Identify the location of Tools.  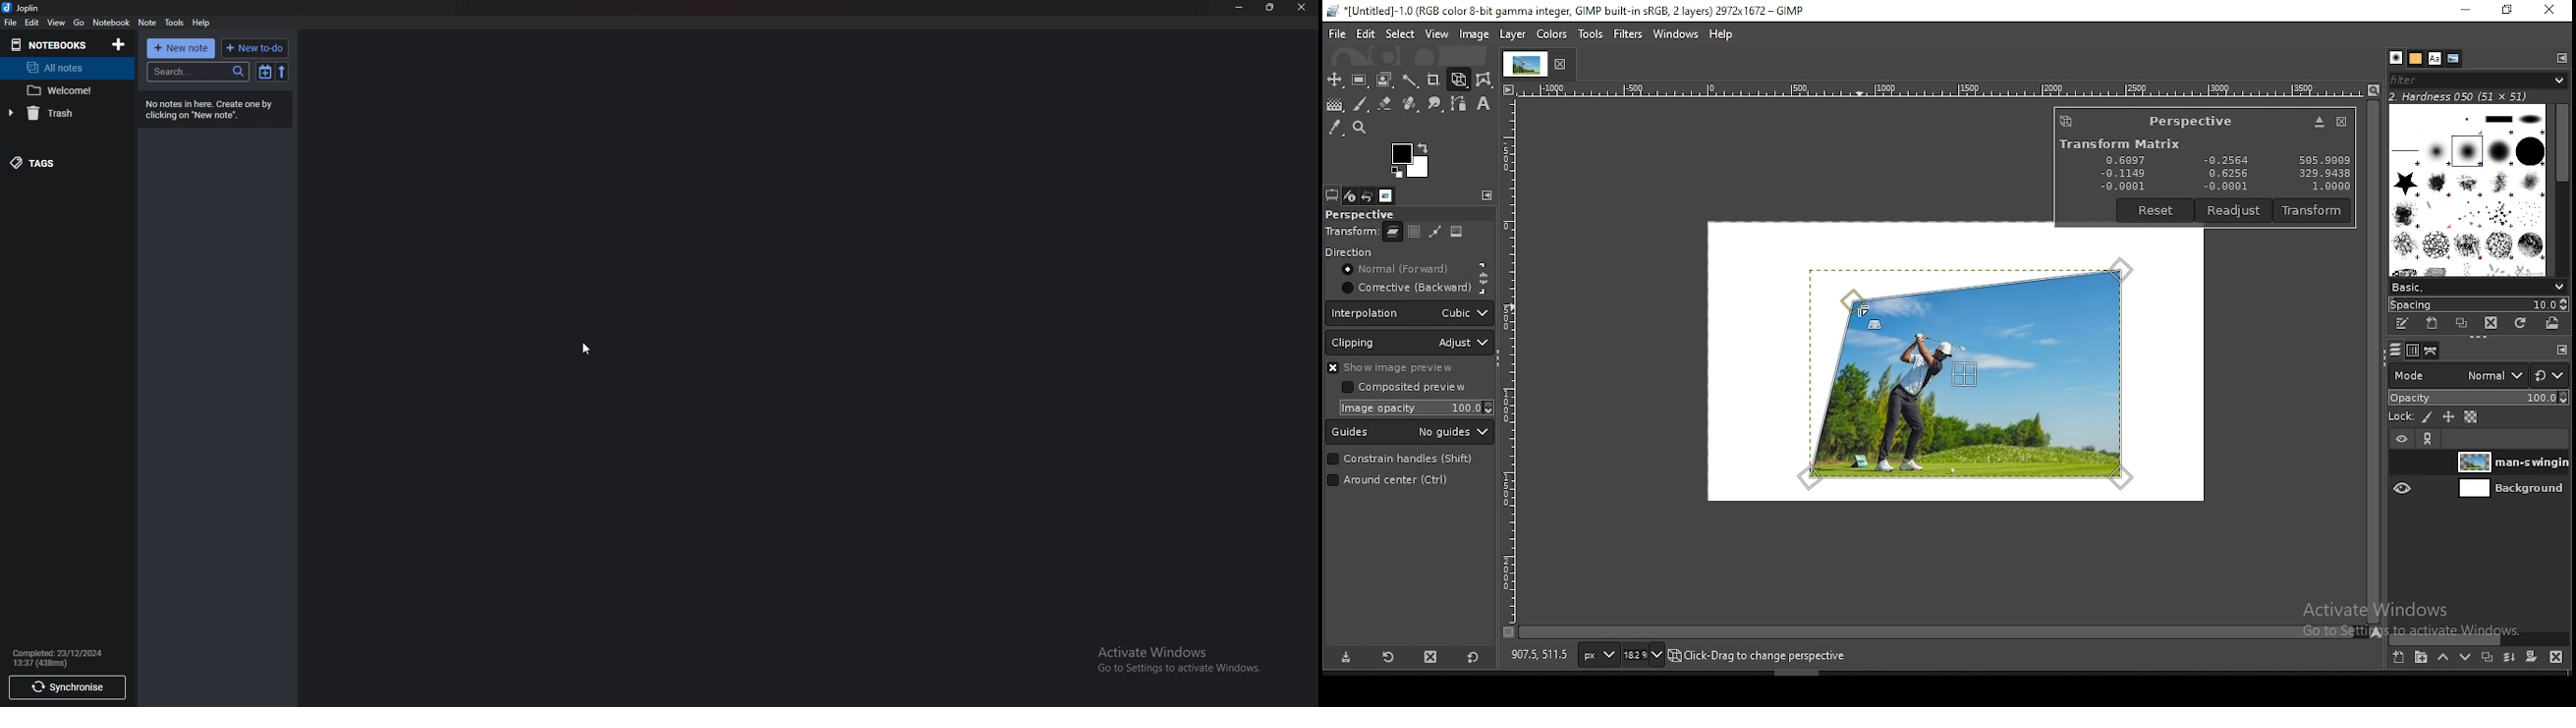
(174, 24).